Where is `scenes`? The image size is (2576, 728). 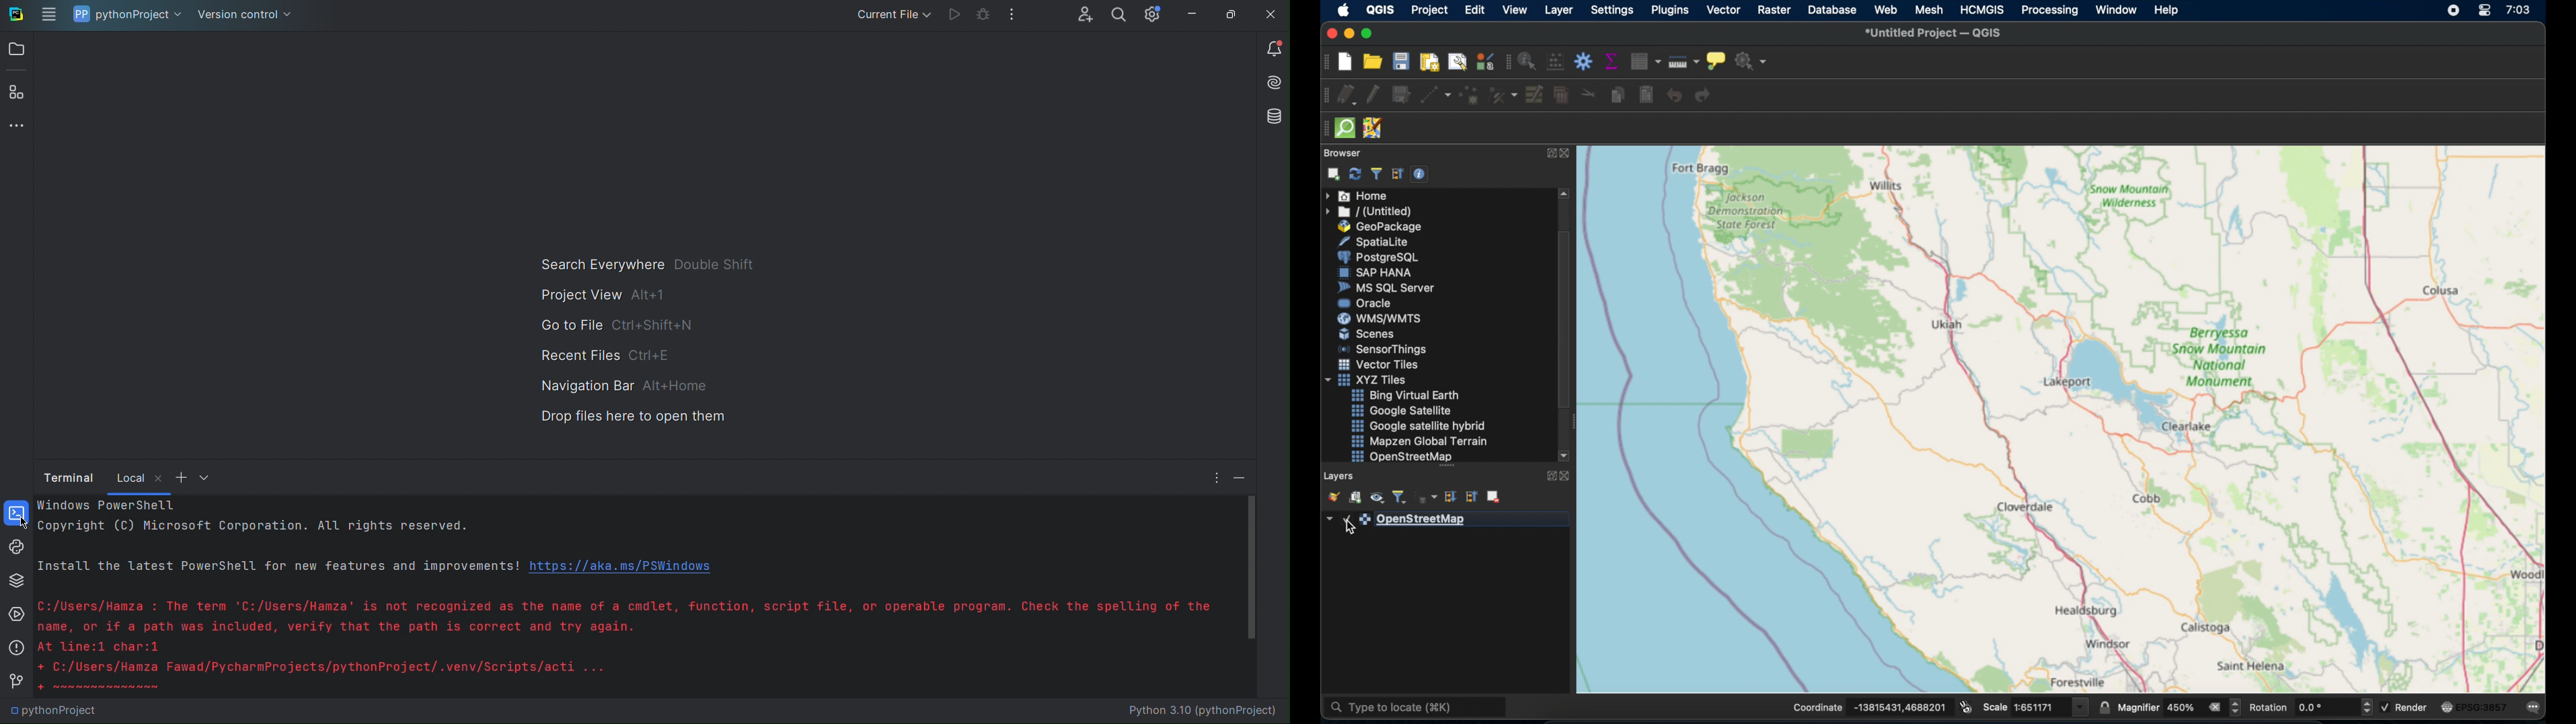
scenes is located at coordinates (1367, 334).